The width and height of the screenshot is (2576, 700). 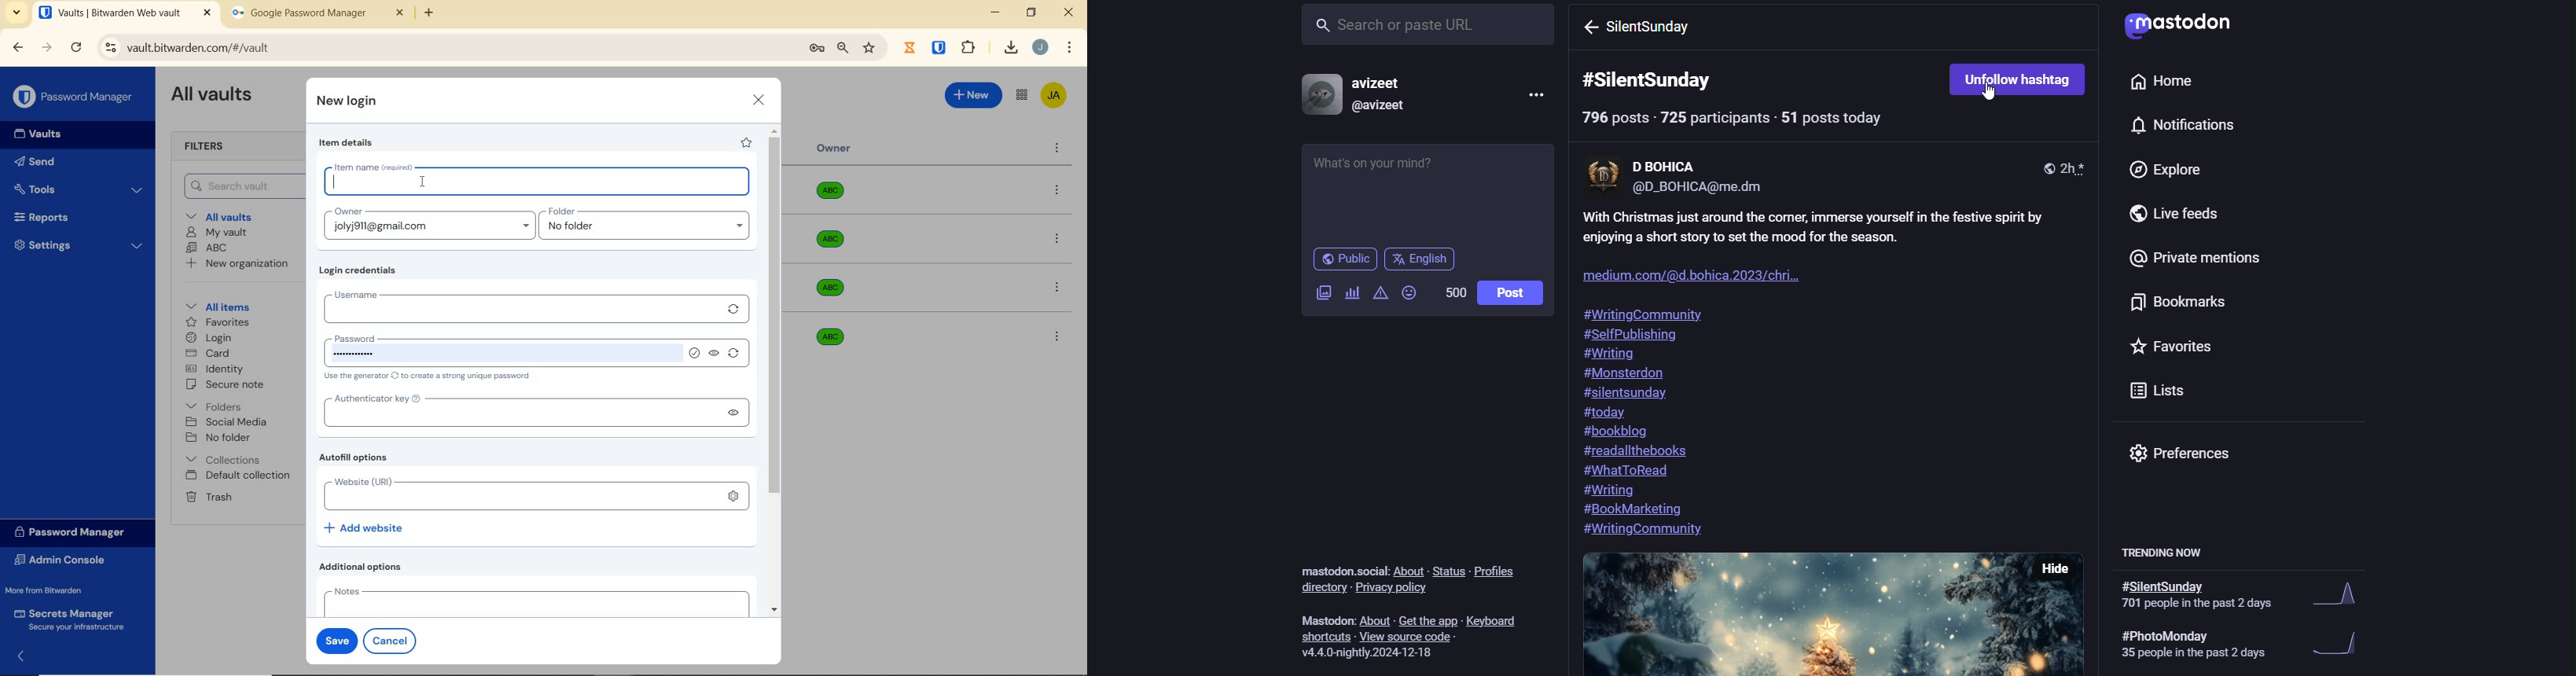 What do you see at coordinates (835, 196) in the screenshot?
I see `Owner organization` at bounding box center [835, 196].